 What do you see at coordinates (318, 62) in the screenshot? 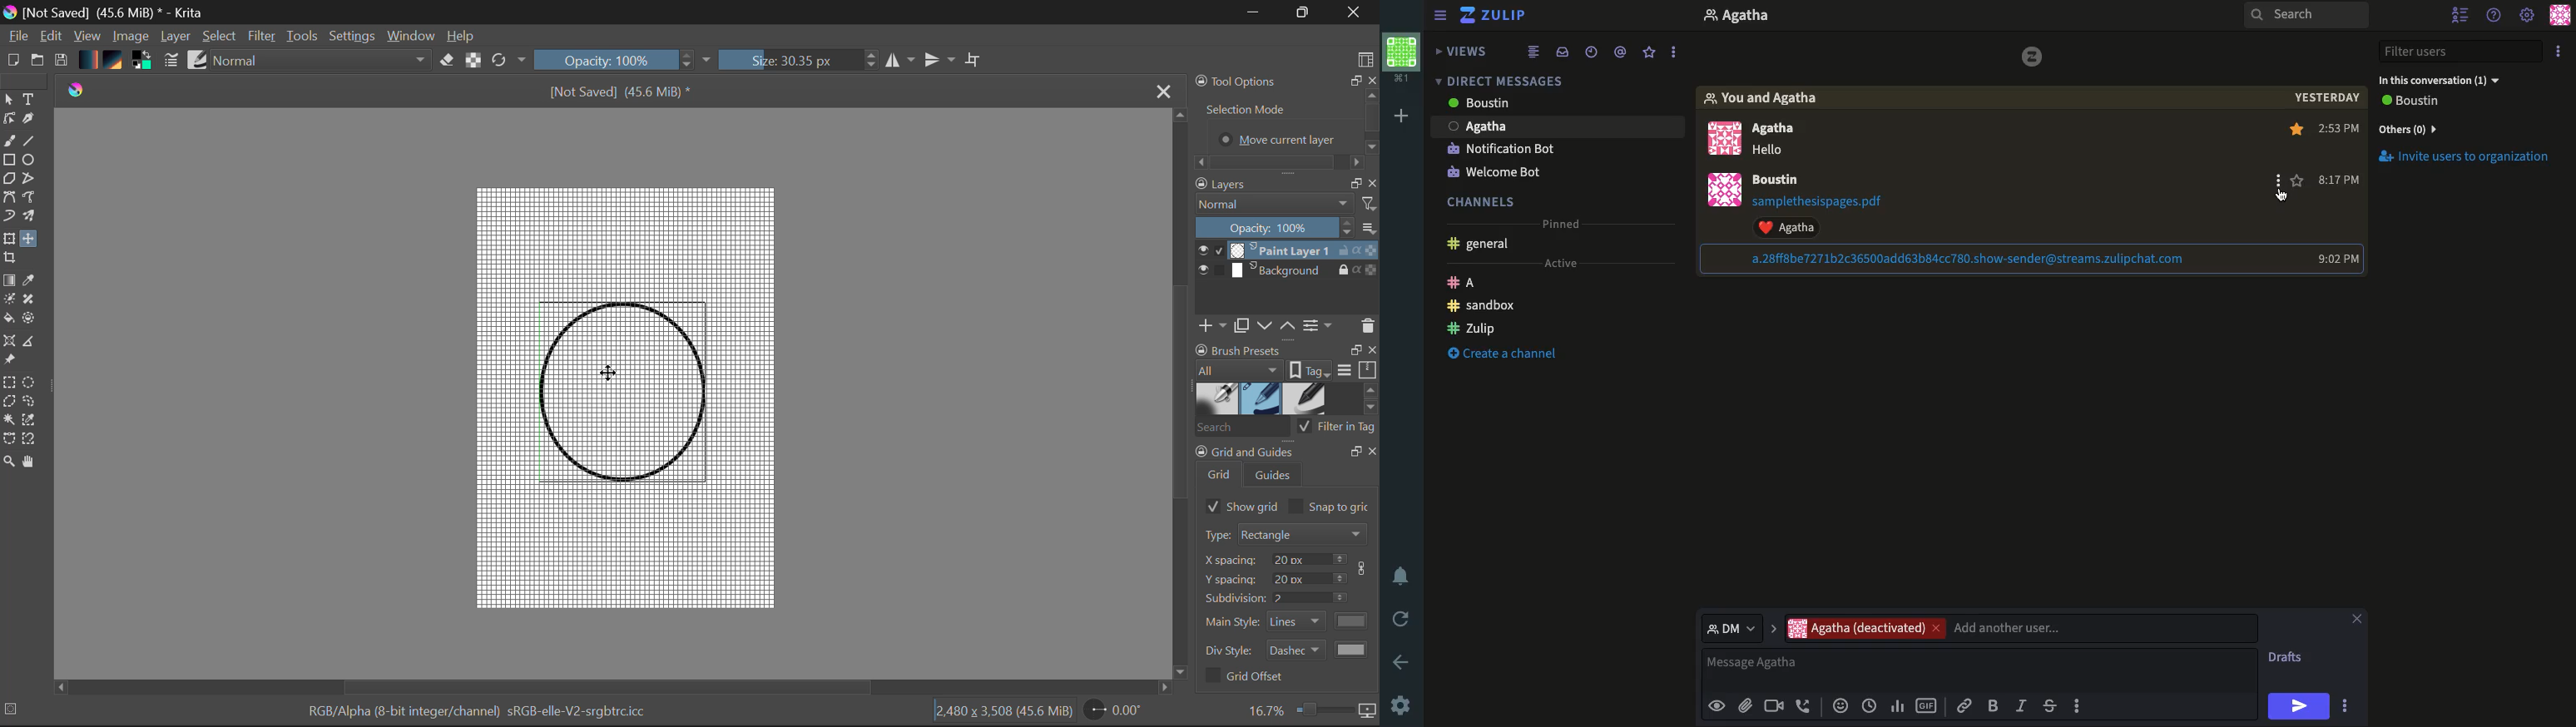
I see `Blending Modes` at bounding box center [318, 62].